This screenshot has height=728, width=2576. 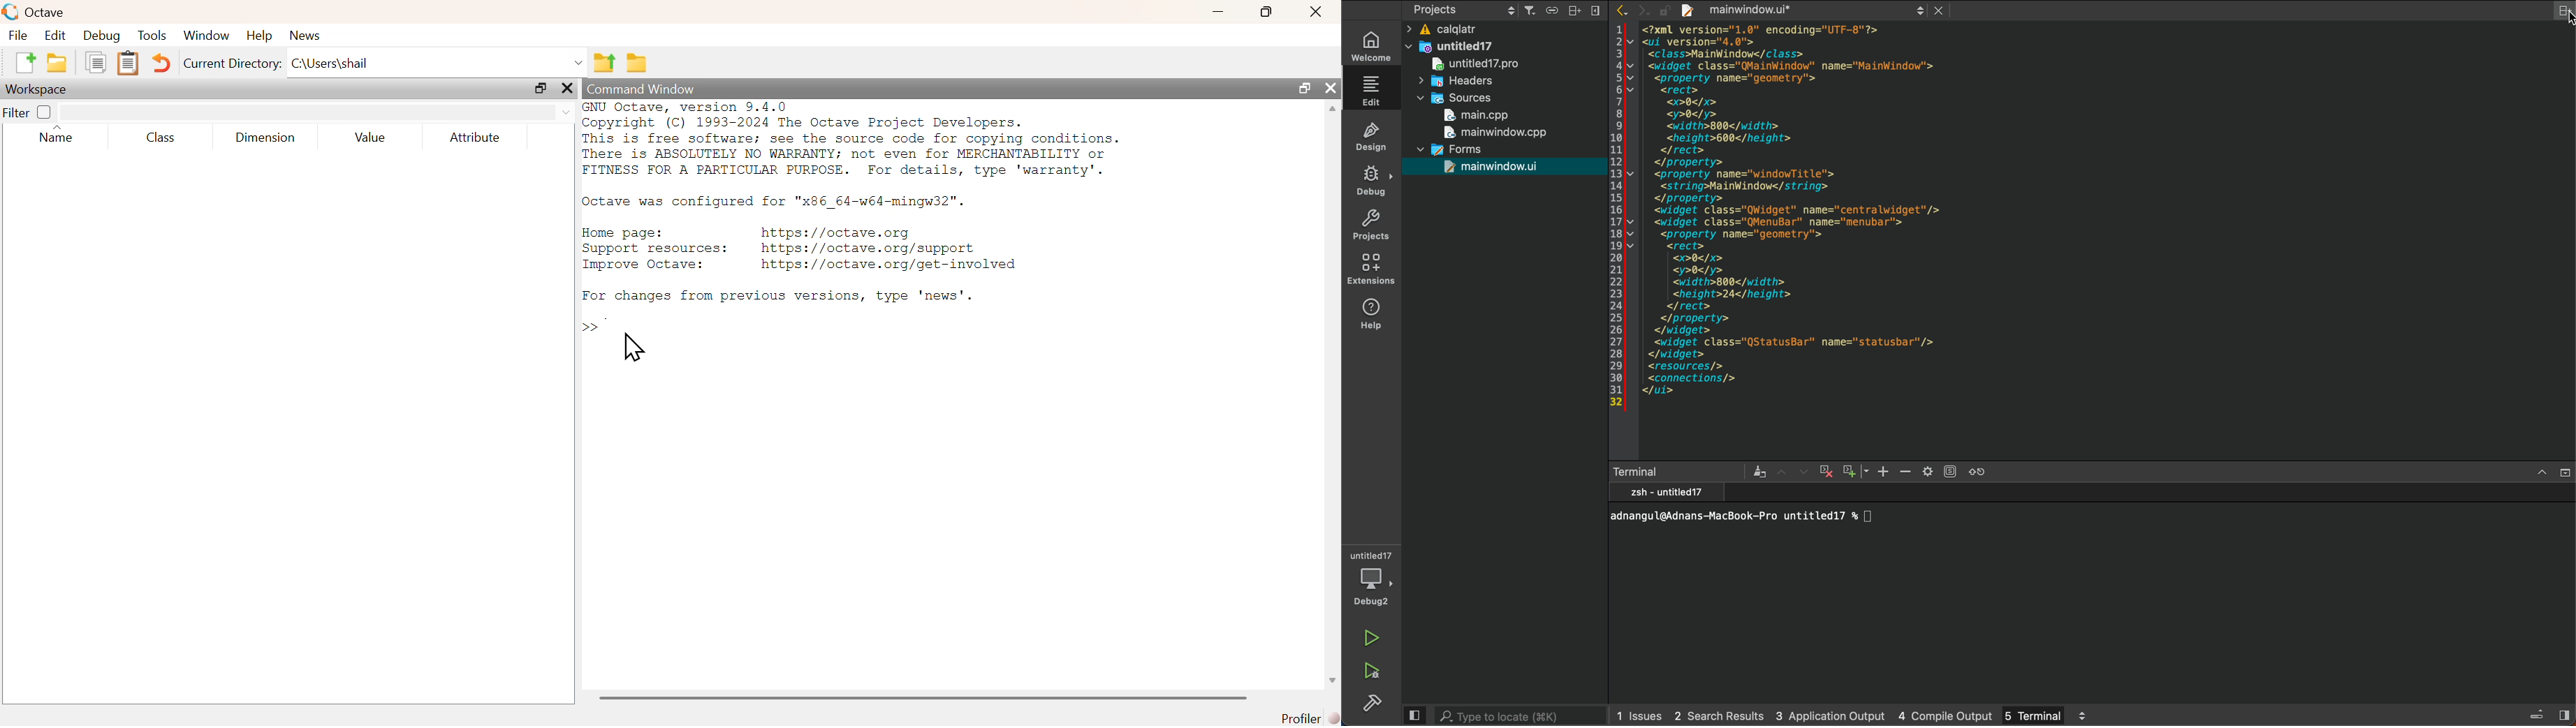 I want to click on split, so click(x=1575, y=10).